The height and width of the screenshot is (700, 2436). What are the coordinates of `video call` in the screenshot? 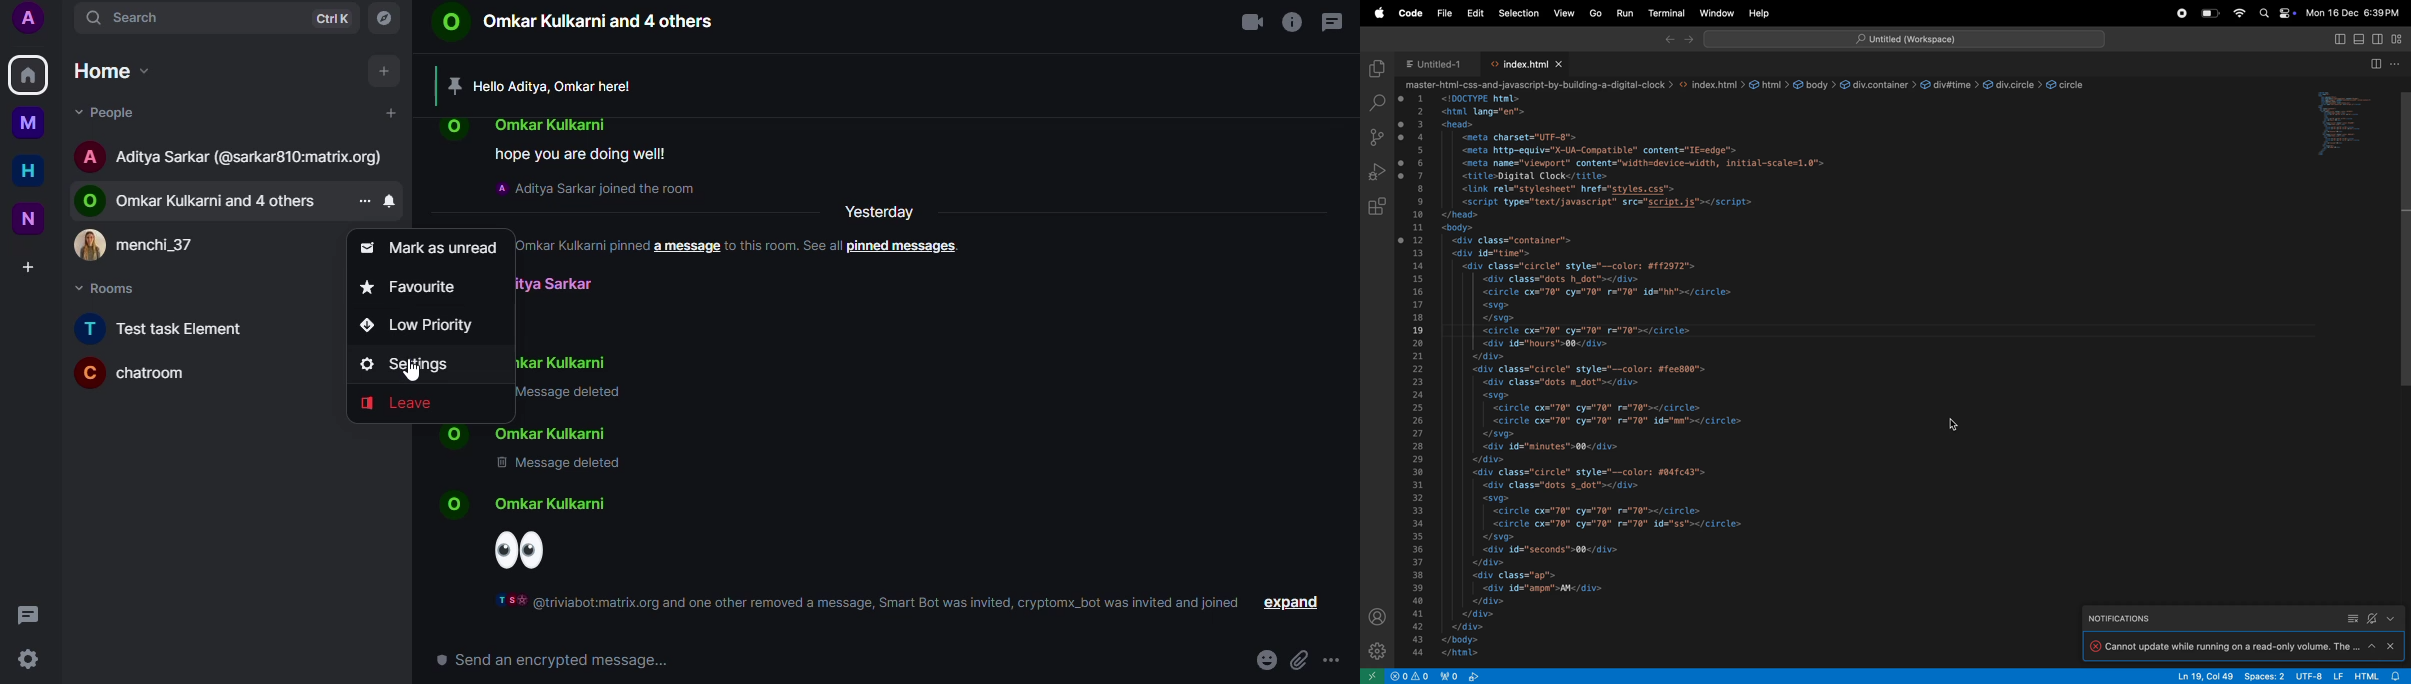 It's located at (1250, 24).